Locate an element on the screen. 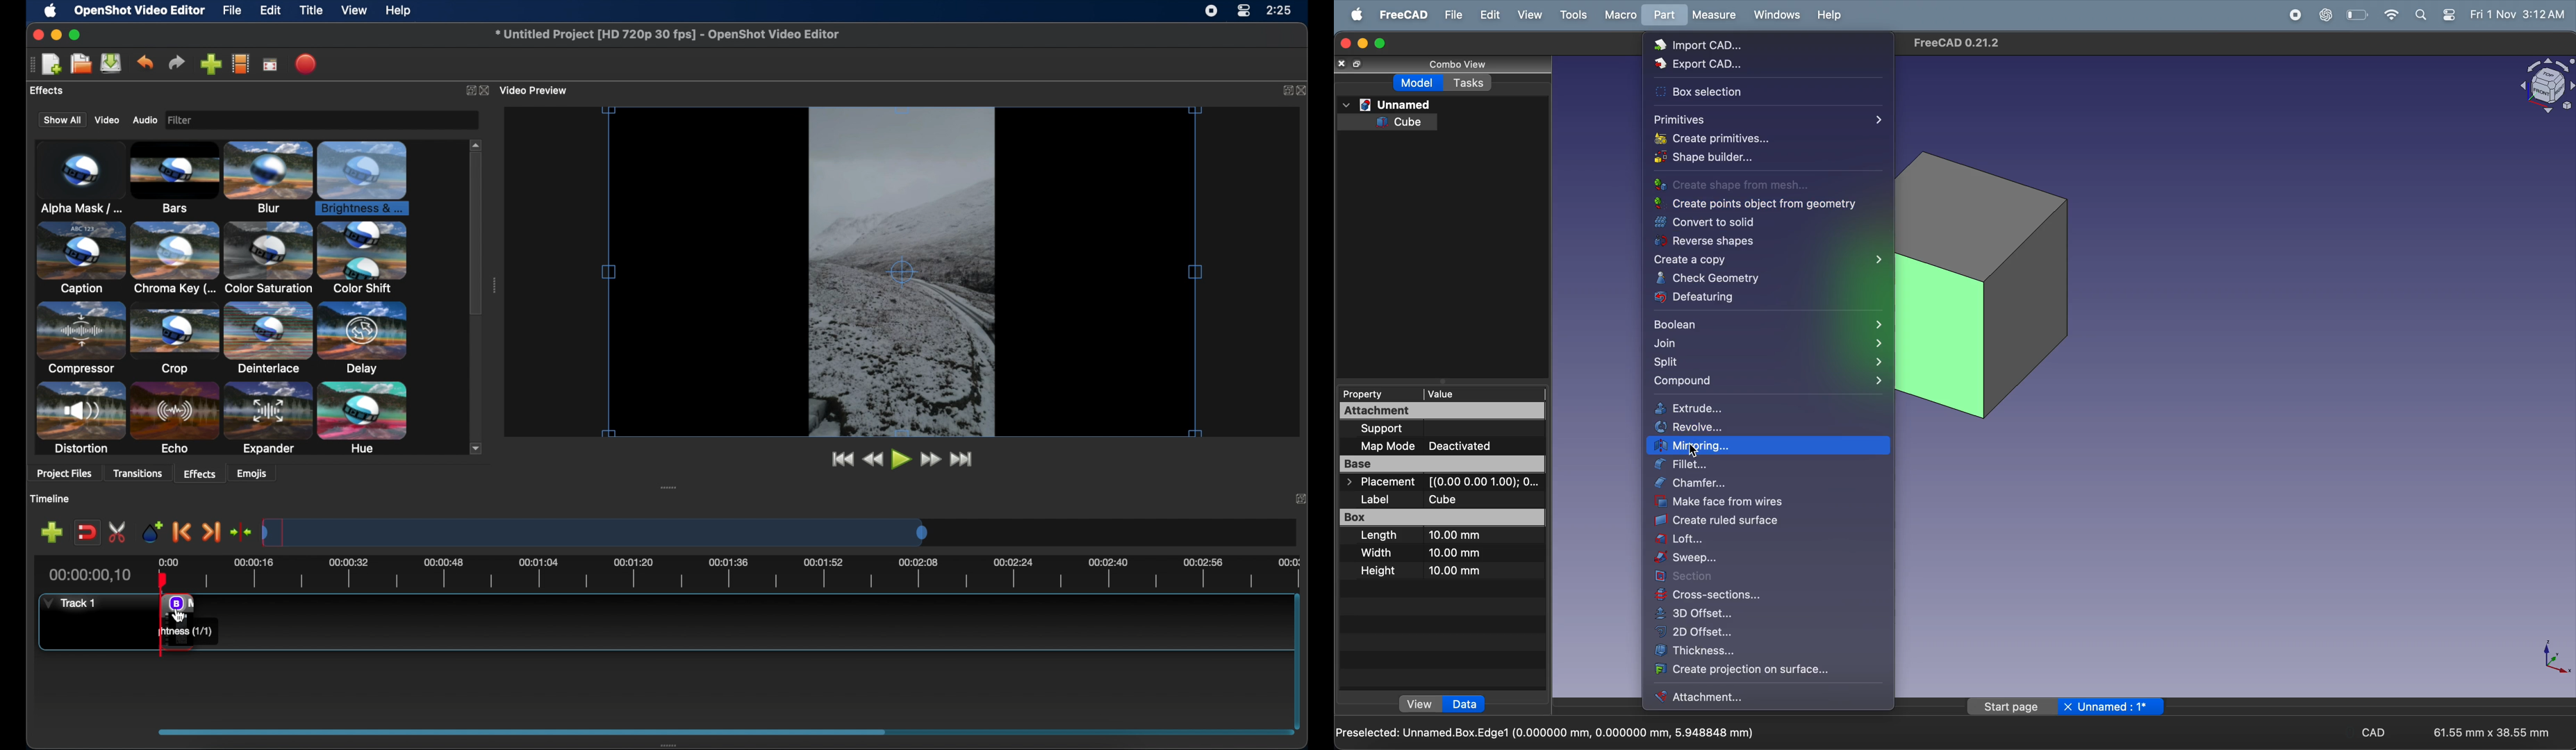 Image resolution: width=2576 pixels, height=756 pixels. Length     10.00 mm is located at coordinates (1426, 536).